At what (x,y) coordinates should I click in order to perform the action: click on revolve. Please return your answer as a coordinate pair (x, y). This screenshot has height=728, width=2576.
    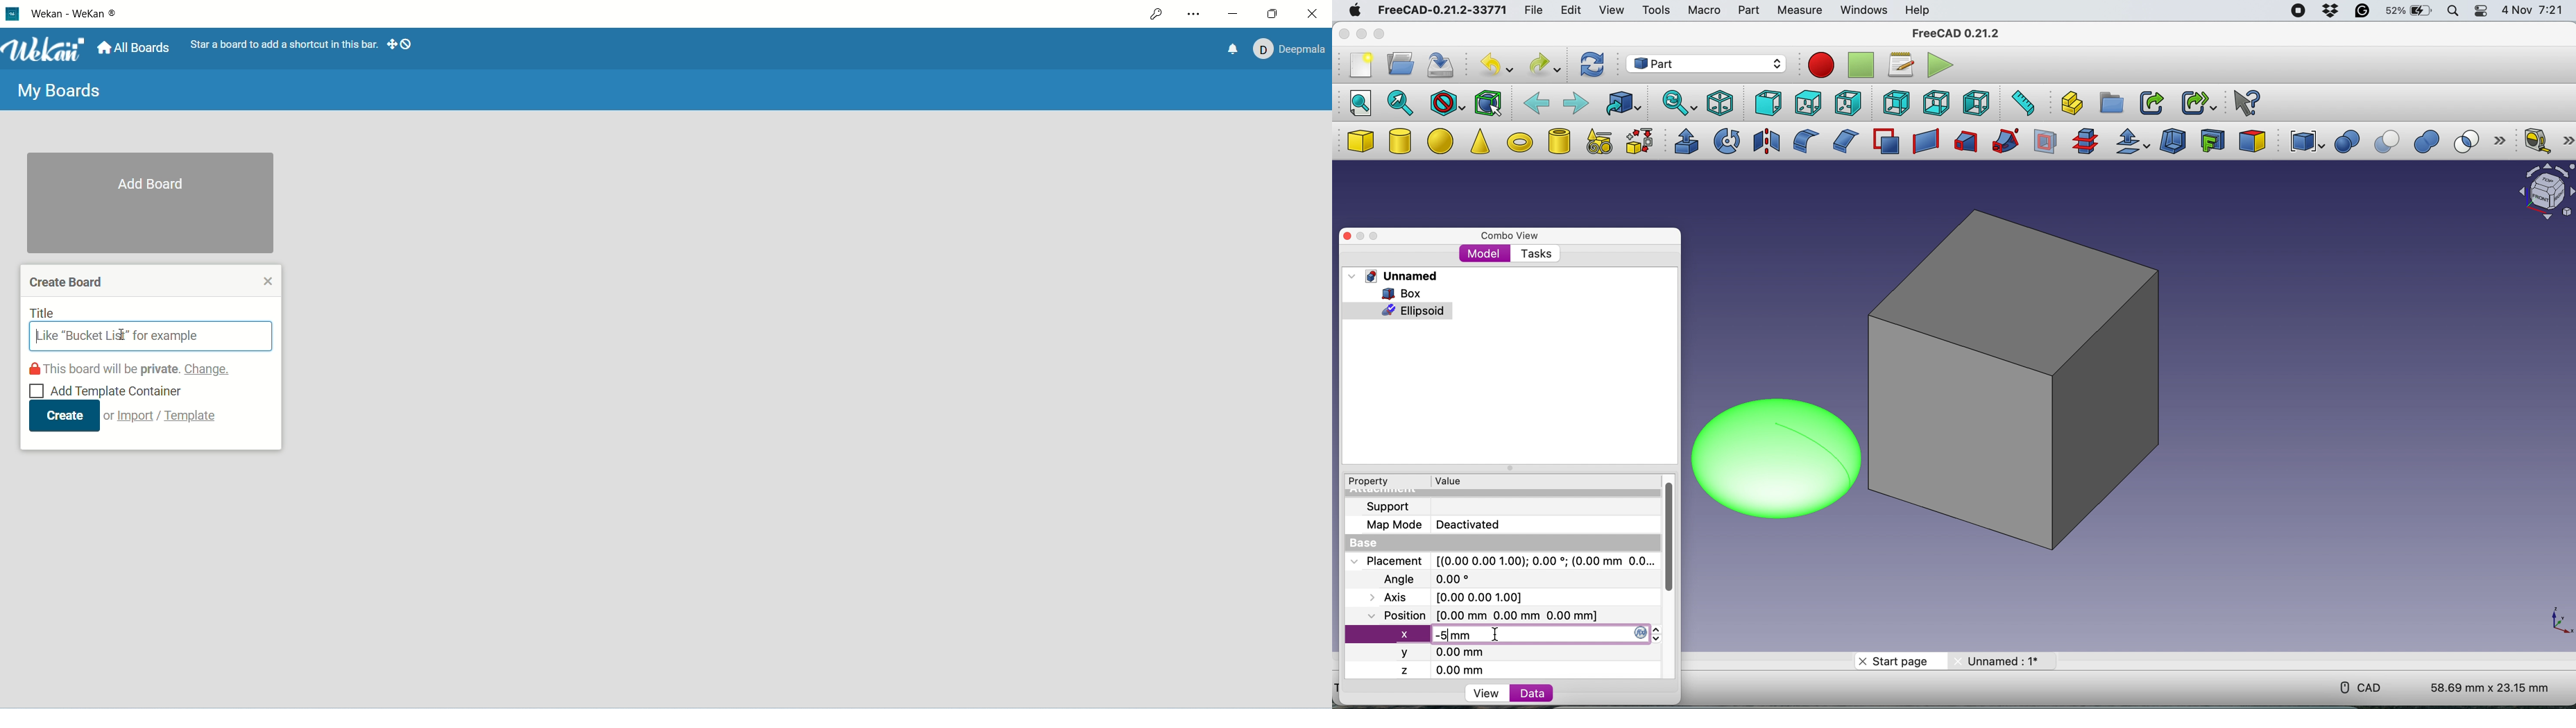
    Looking at the image, I should click on (1728, 140).